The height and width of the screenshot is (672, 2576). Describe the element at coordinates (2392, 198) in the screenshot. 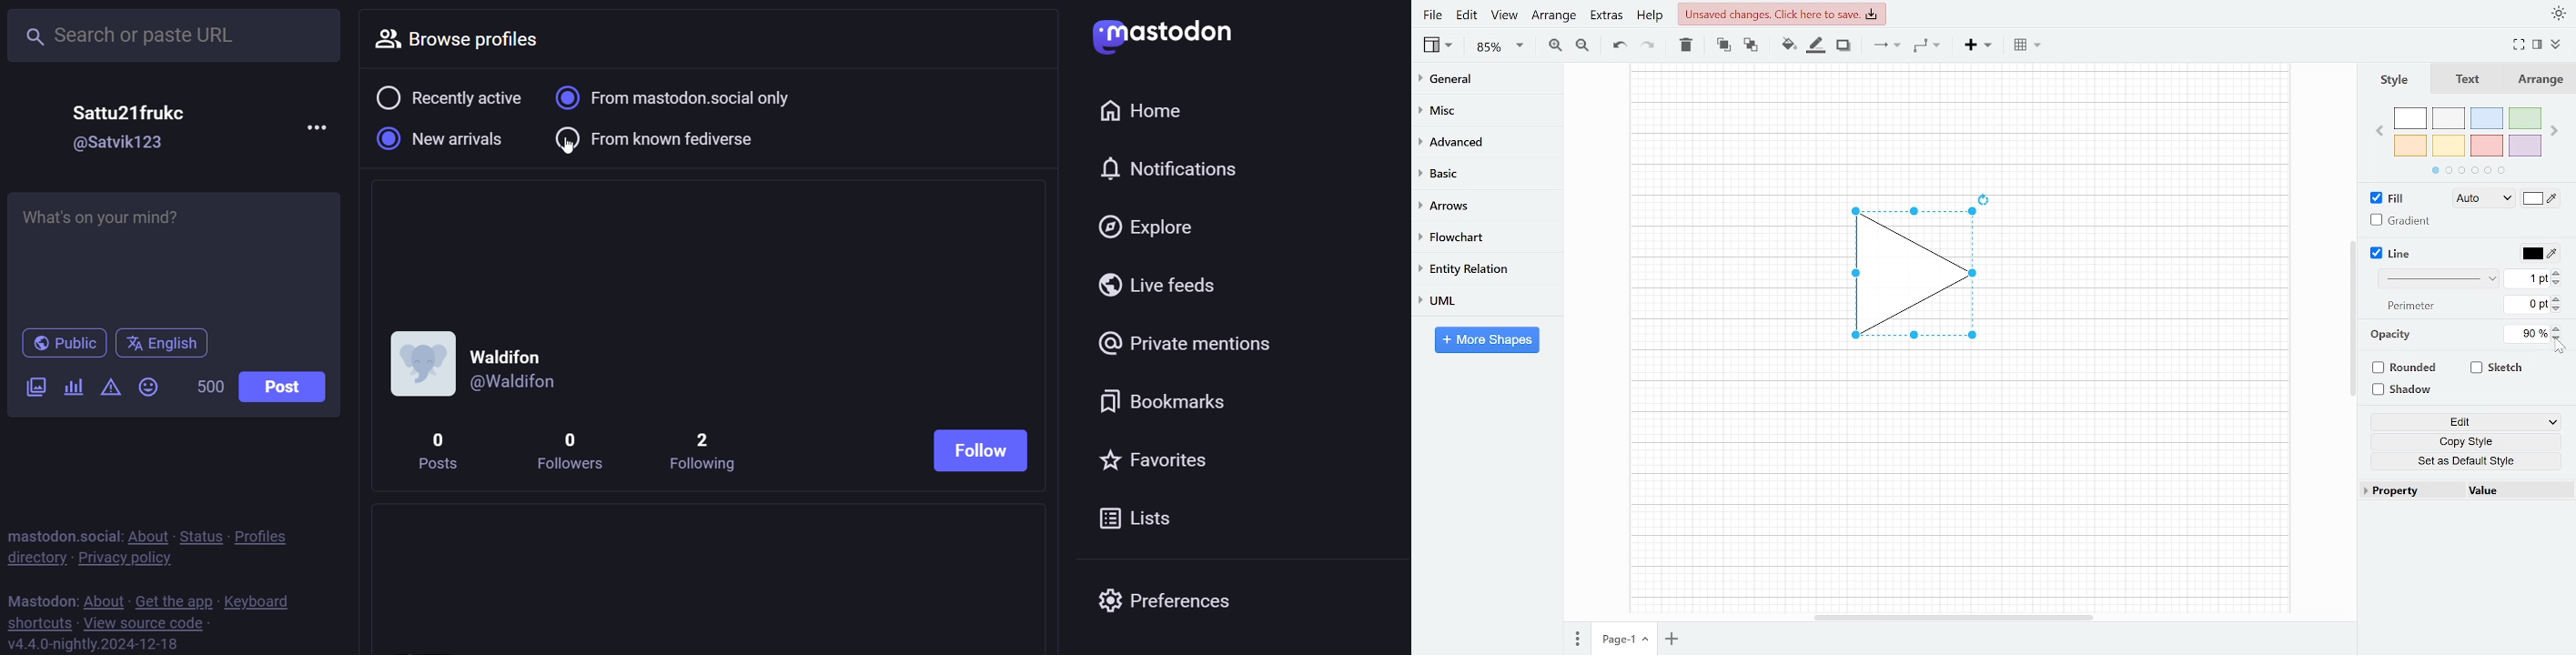

I see `Fill` at that location.